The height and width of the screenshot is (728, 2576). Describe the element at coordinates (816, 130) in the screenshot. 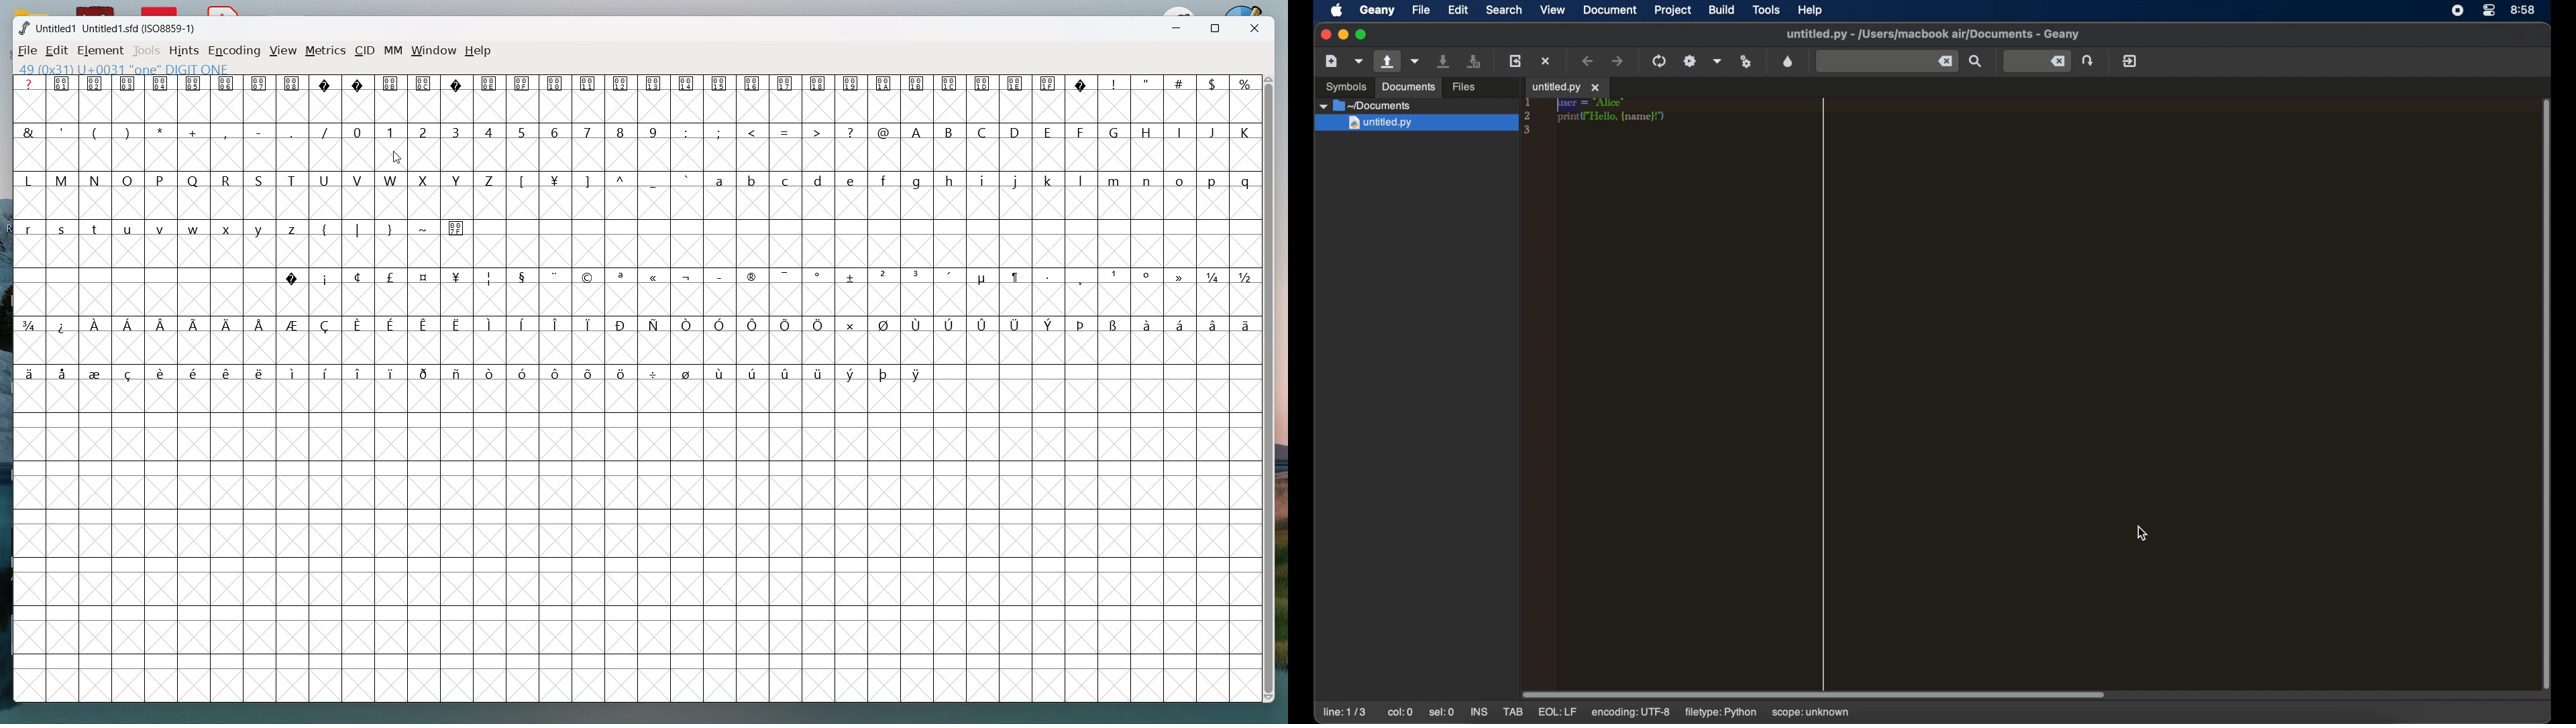

I see `>` at that location.